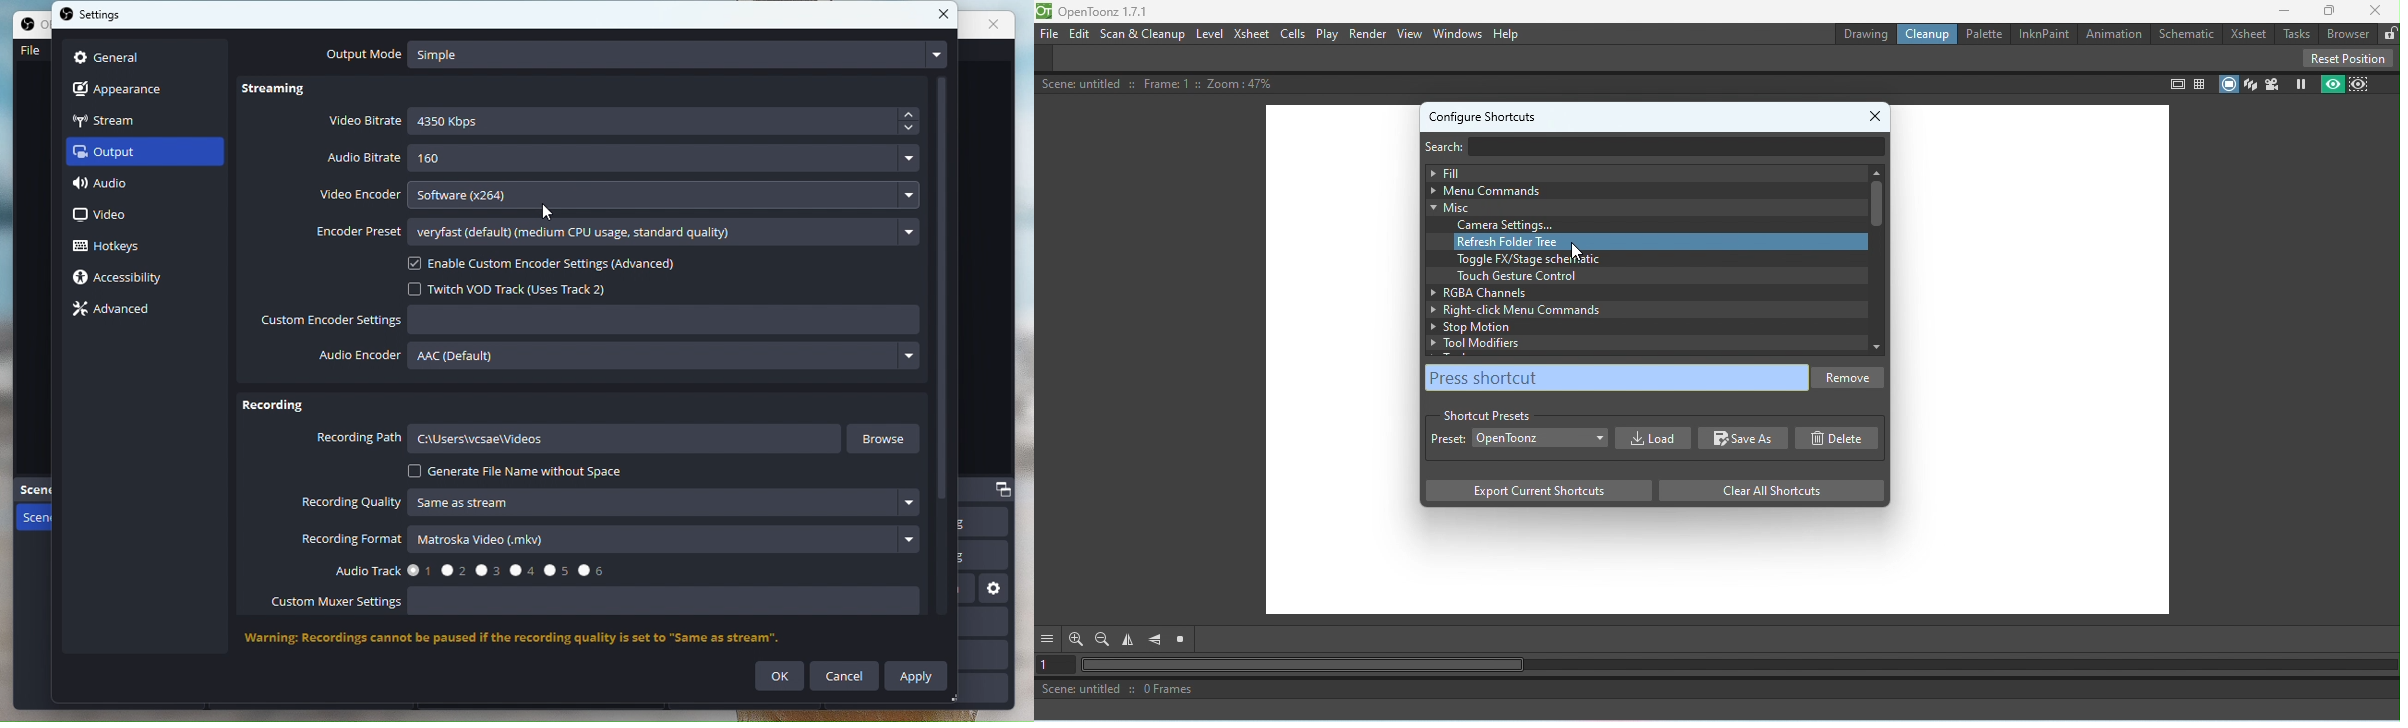 The image size is (2408, 728). What do you see at coordinates (2331, 10) in the screenshot?
I see `Maximize` at bounding box center [2331, 10].